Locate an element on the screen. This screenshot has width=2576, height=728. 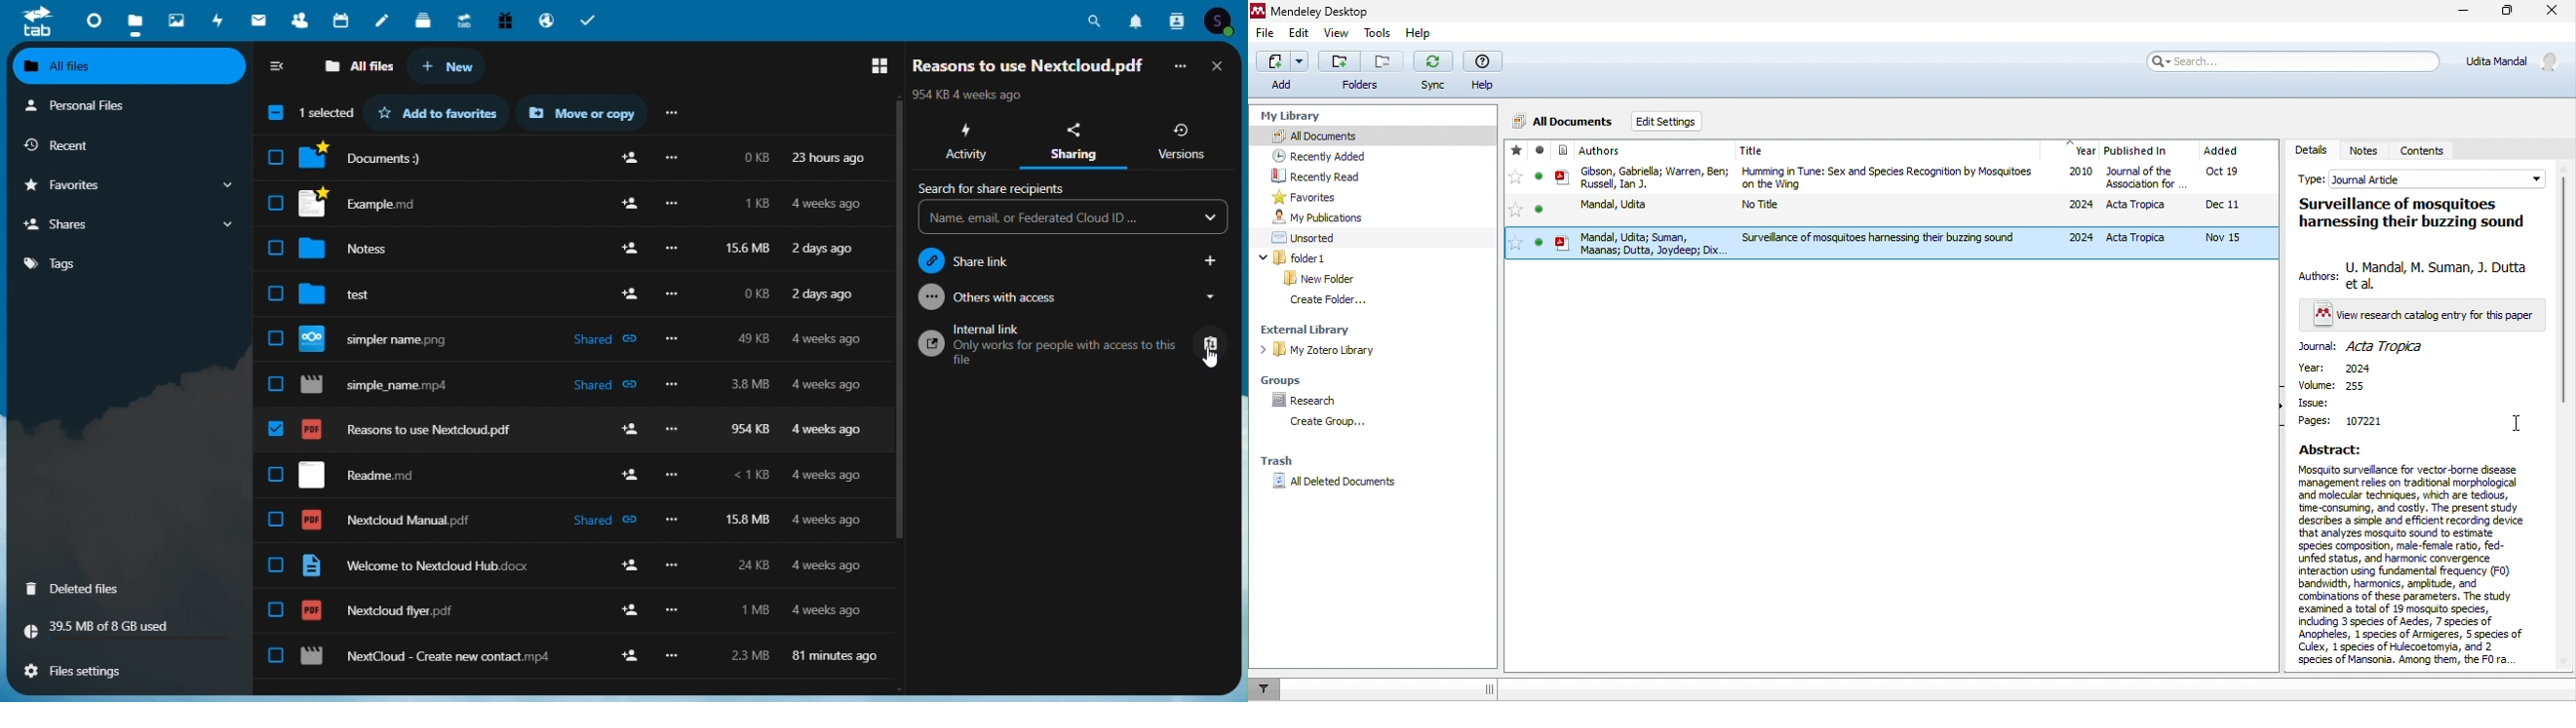
contents is located at coordinates (2432, 146).